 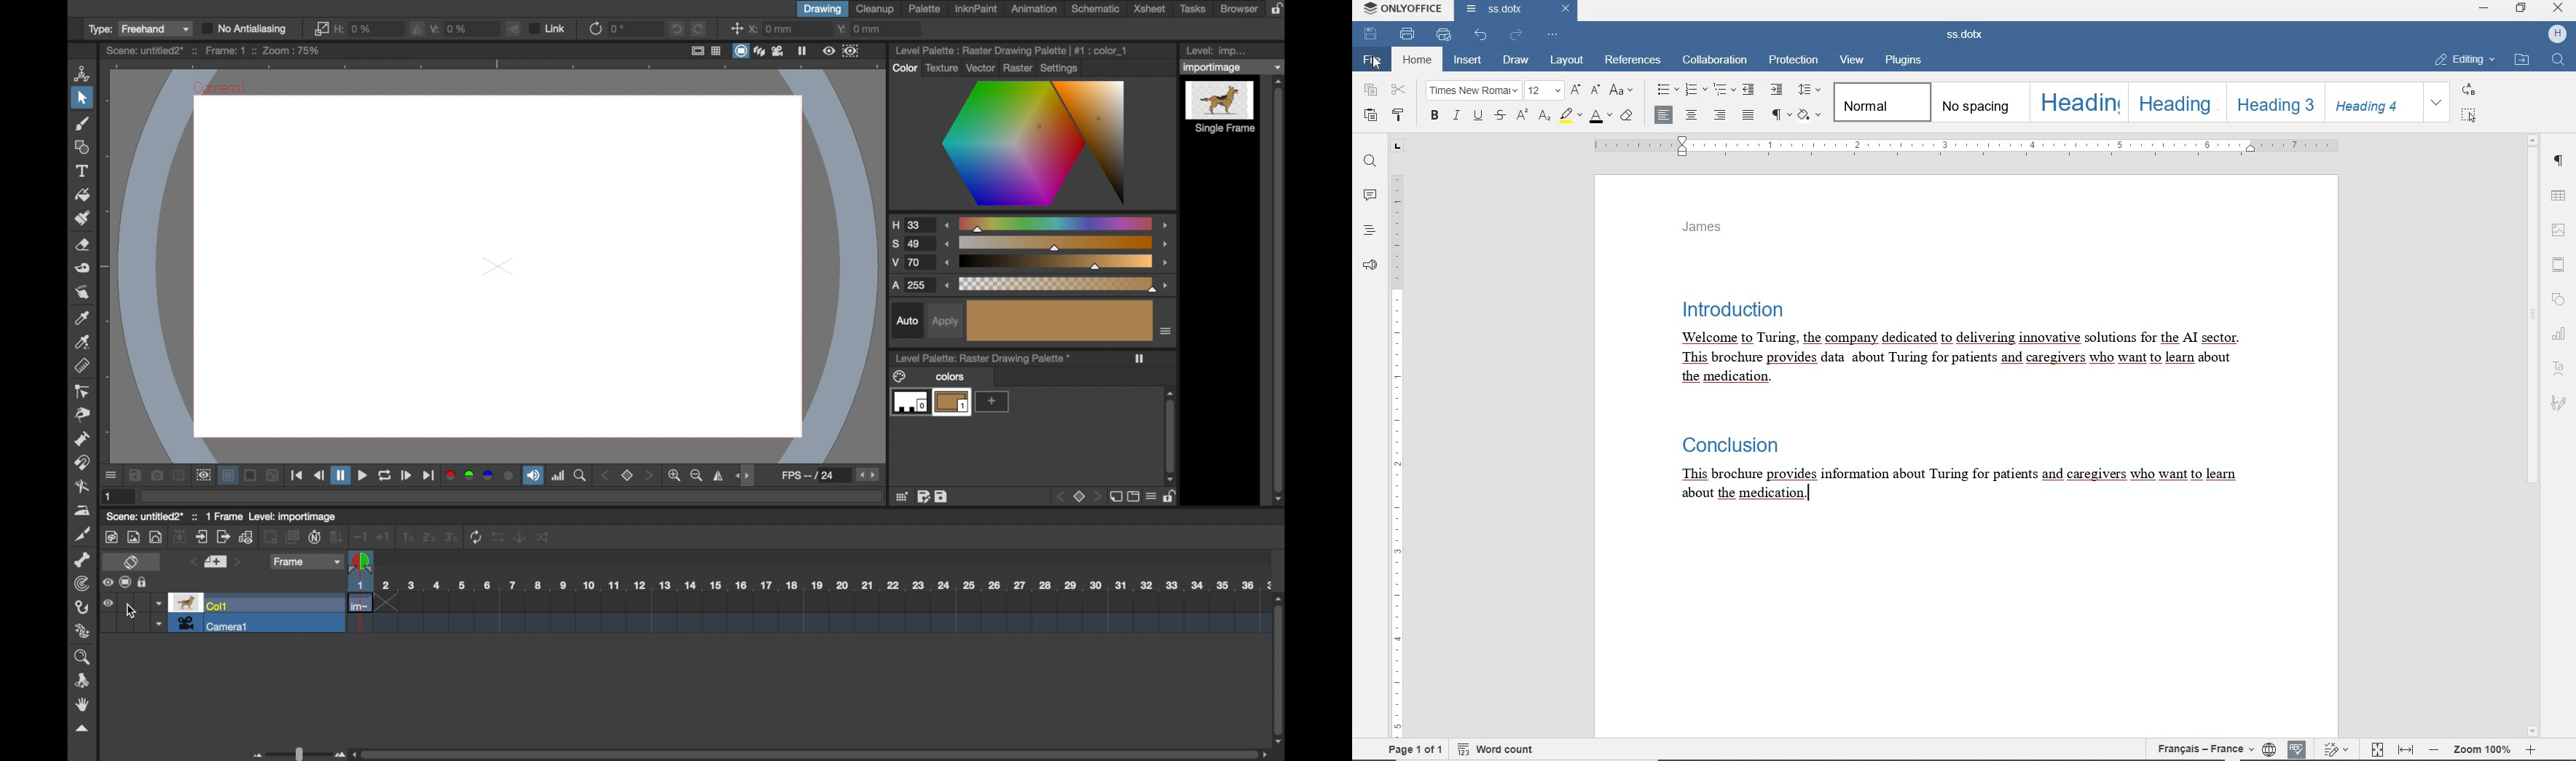 I want to click on RULER, so click(x=1394, y=455).